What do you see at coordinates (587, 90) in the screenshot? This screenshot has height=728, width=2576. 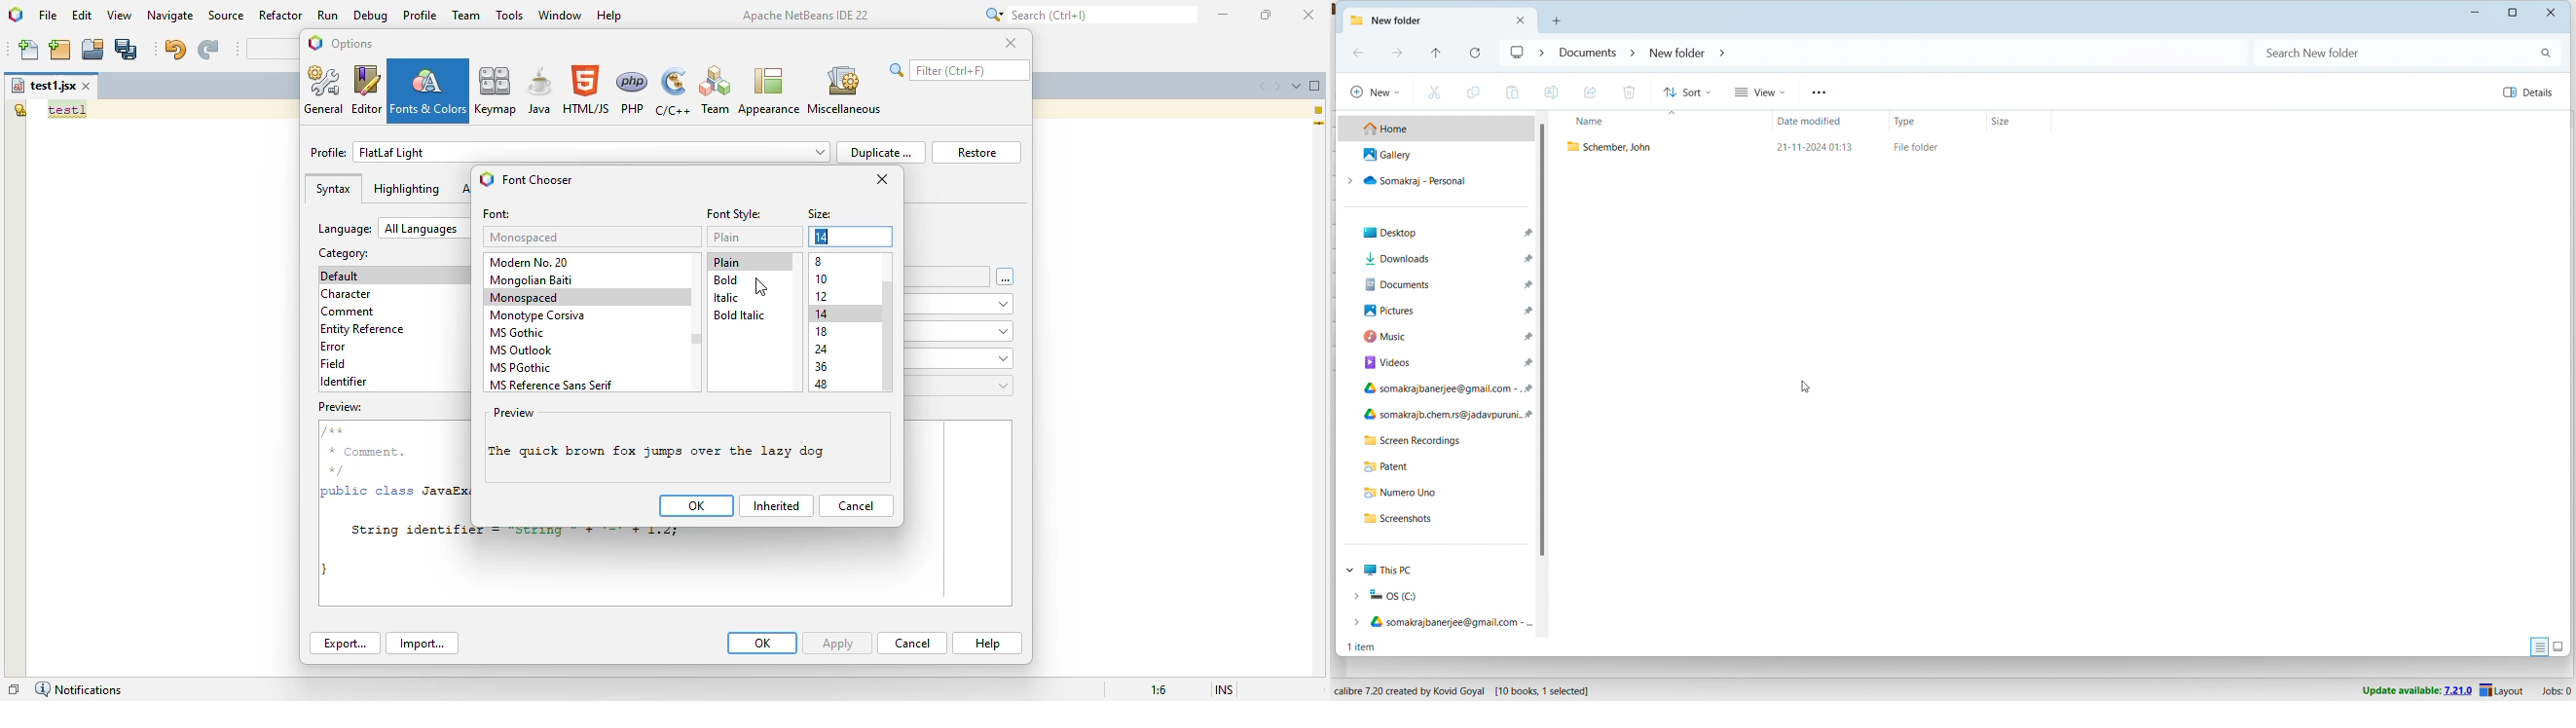 I see `HTML/JS` at bounding box center [587, 90].